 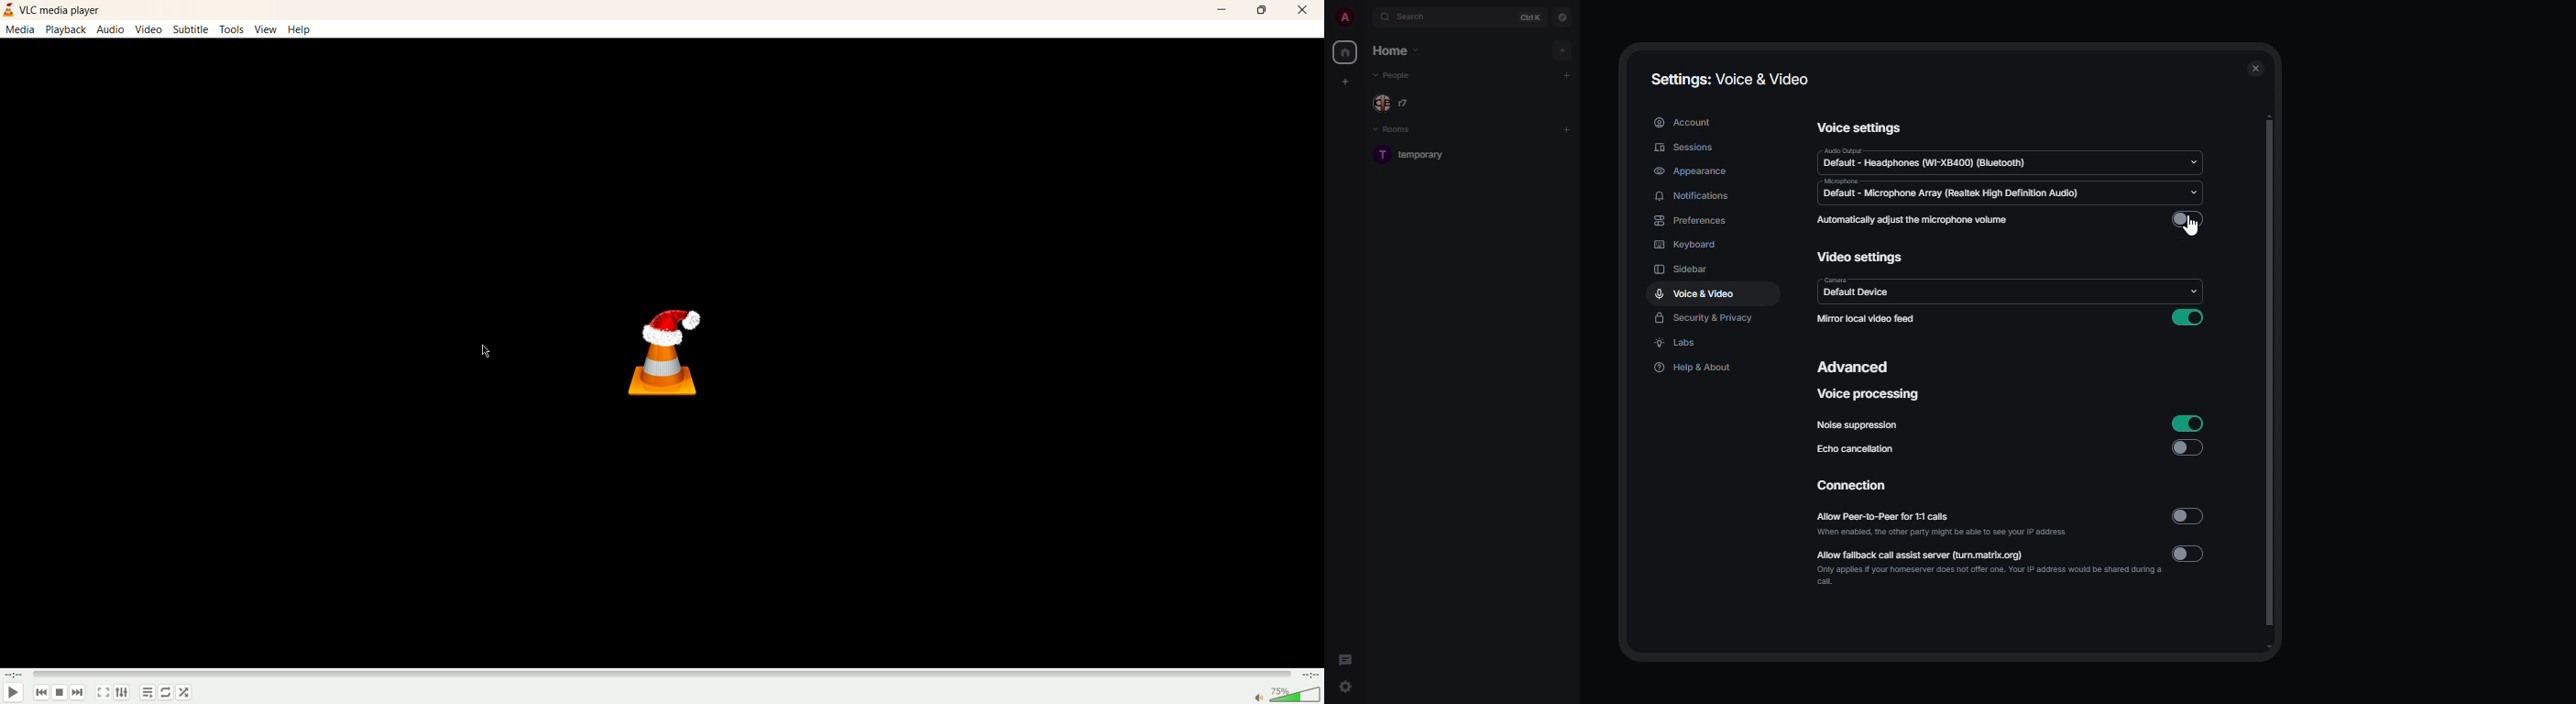 I want to click on people, so click(x=1395, y=77).